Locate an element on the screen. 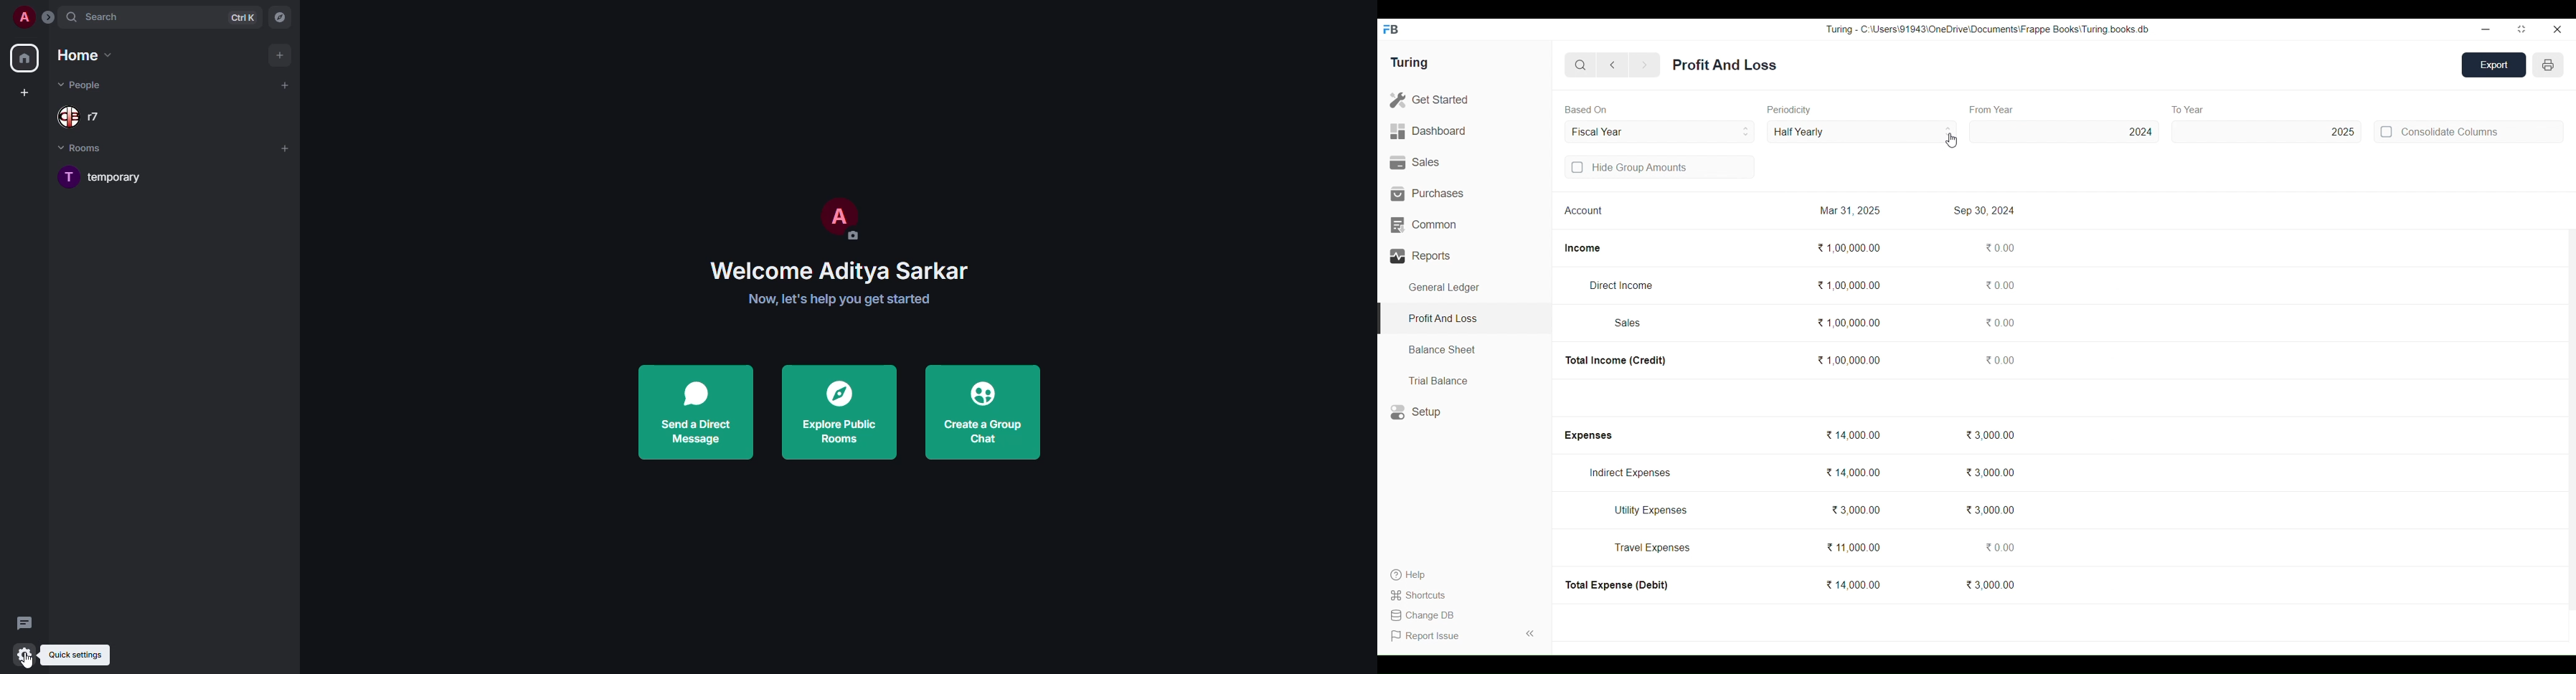 Image resolution: width=2576 pixels, height=700 pixels. 1,00,000.00 is located at coordinates (1849, 247).